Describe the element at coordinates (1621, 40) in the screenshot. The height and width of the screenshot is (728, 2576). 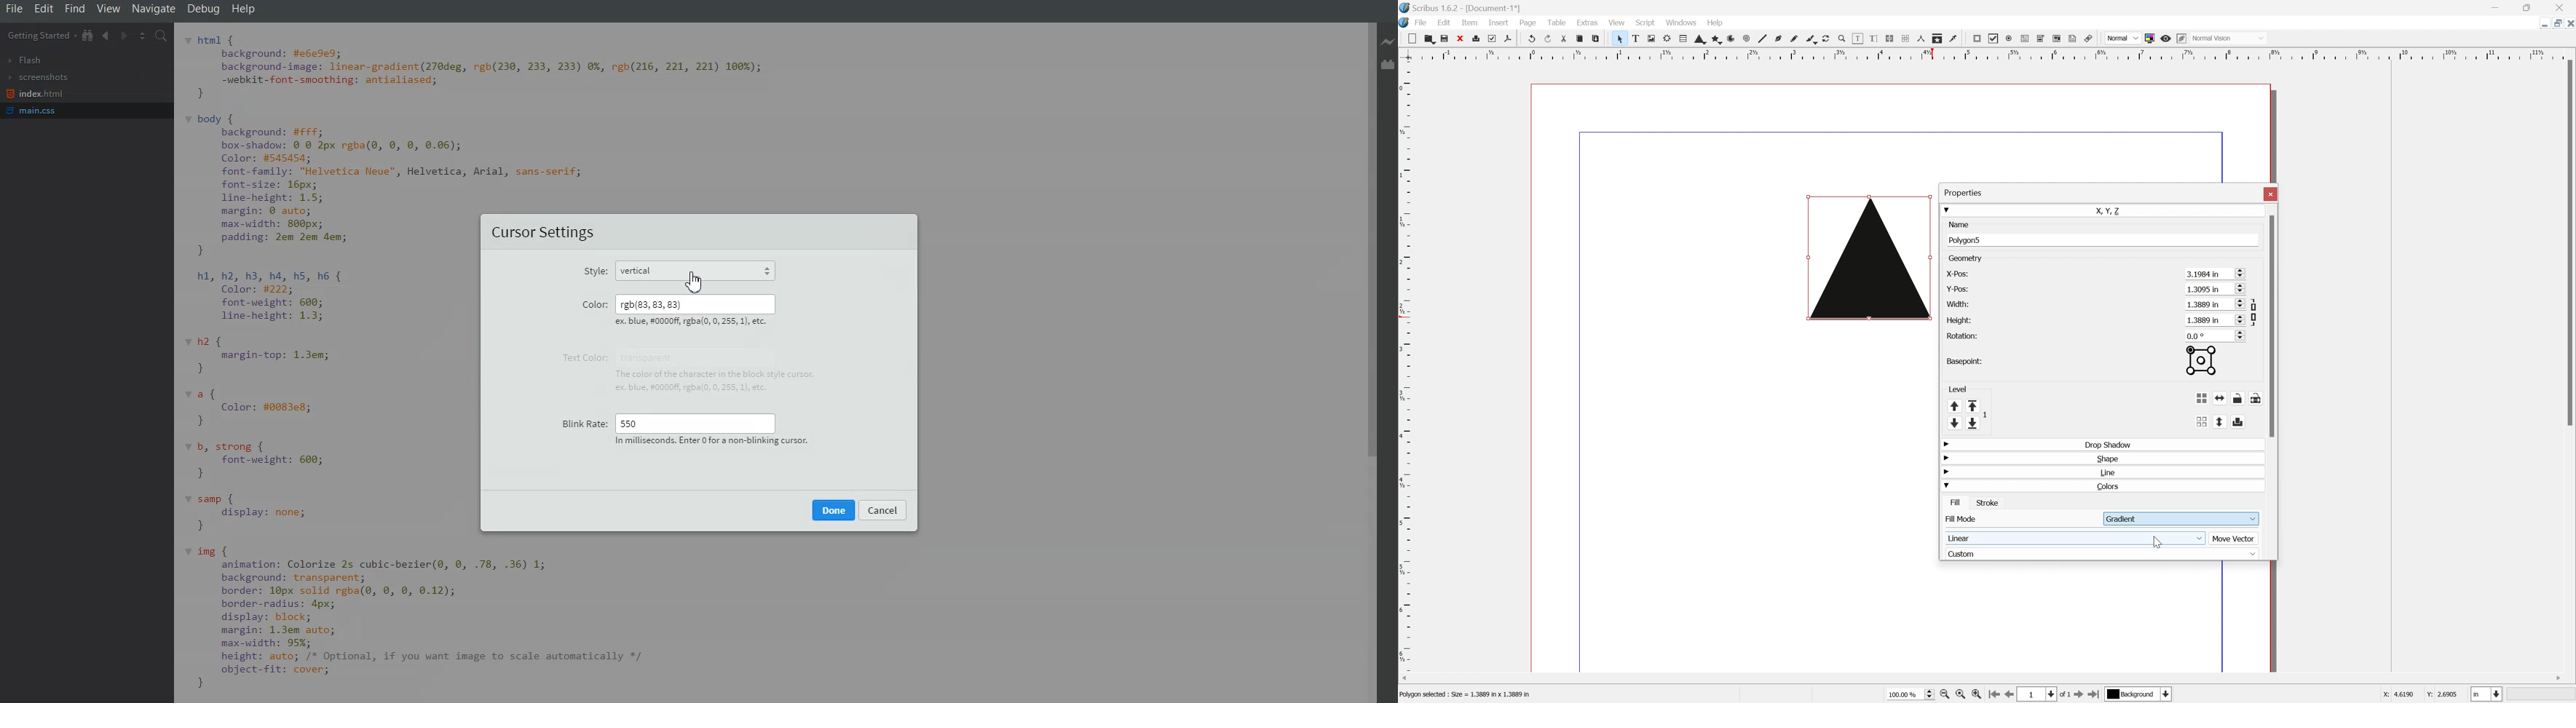
I see `Select frame` at that location.